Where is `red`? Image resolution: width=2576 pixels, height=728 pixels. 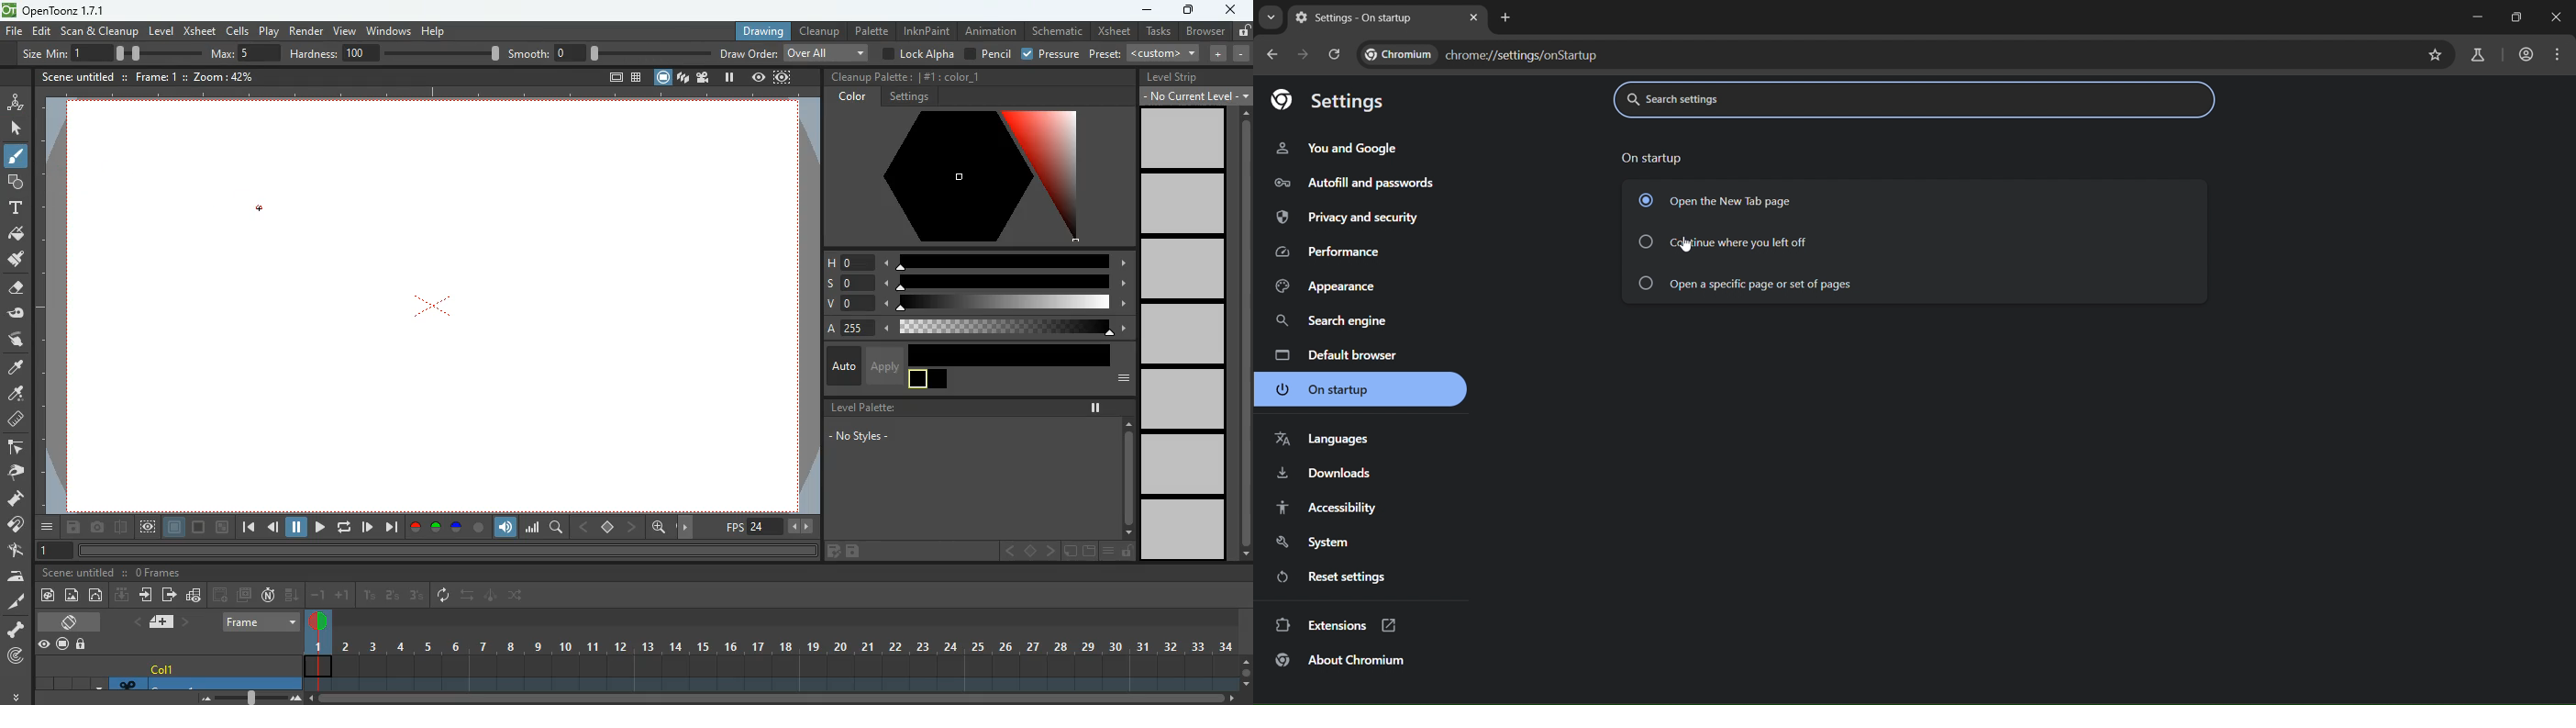 red is located at coordinates (415, 528).